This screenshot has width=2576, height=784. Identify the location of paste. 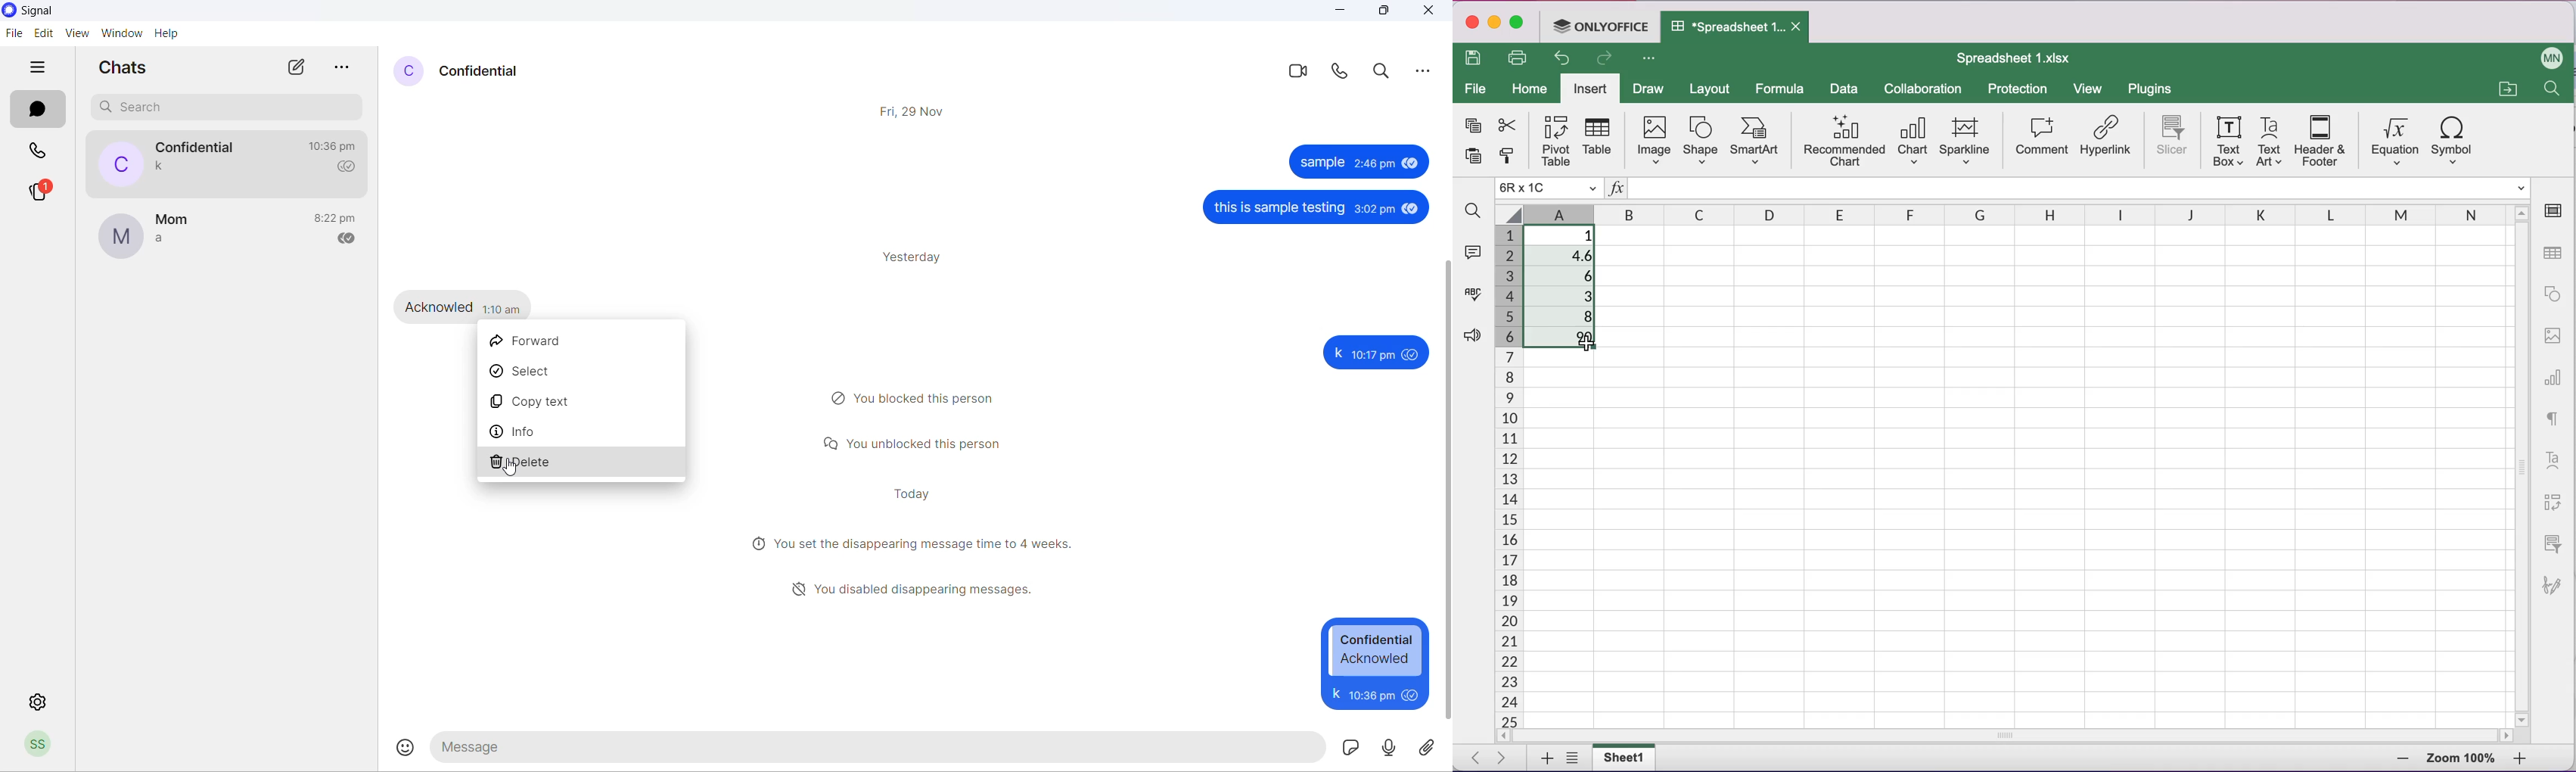
(1473, 158).